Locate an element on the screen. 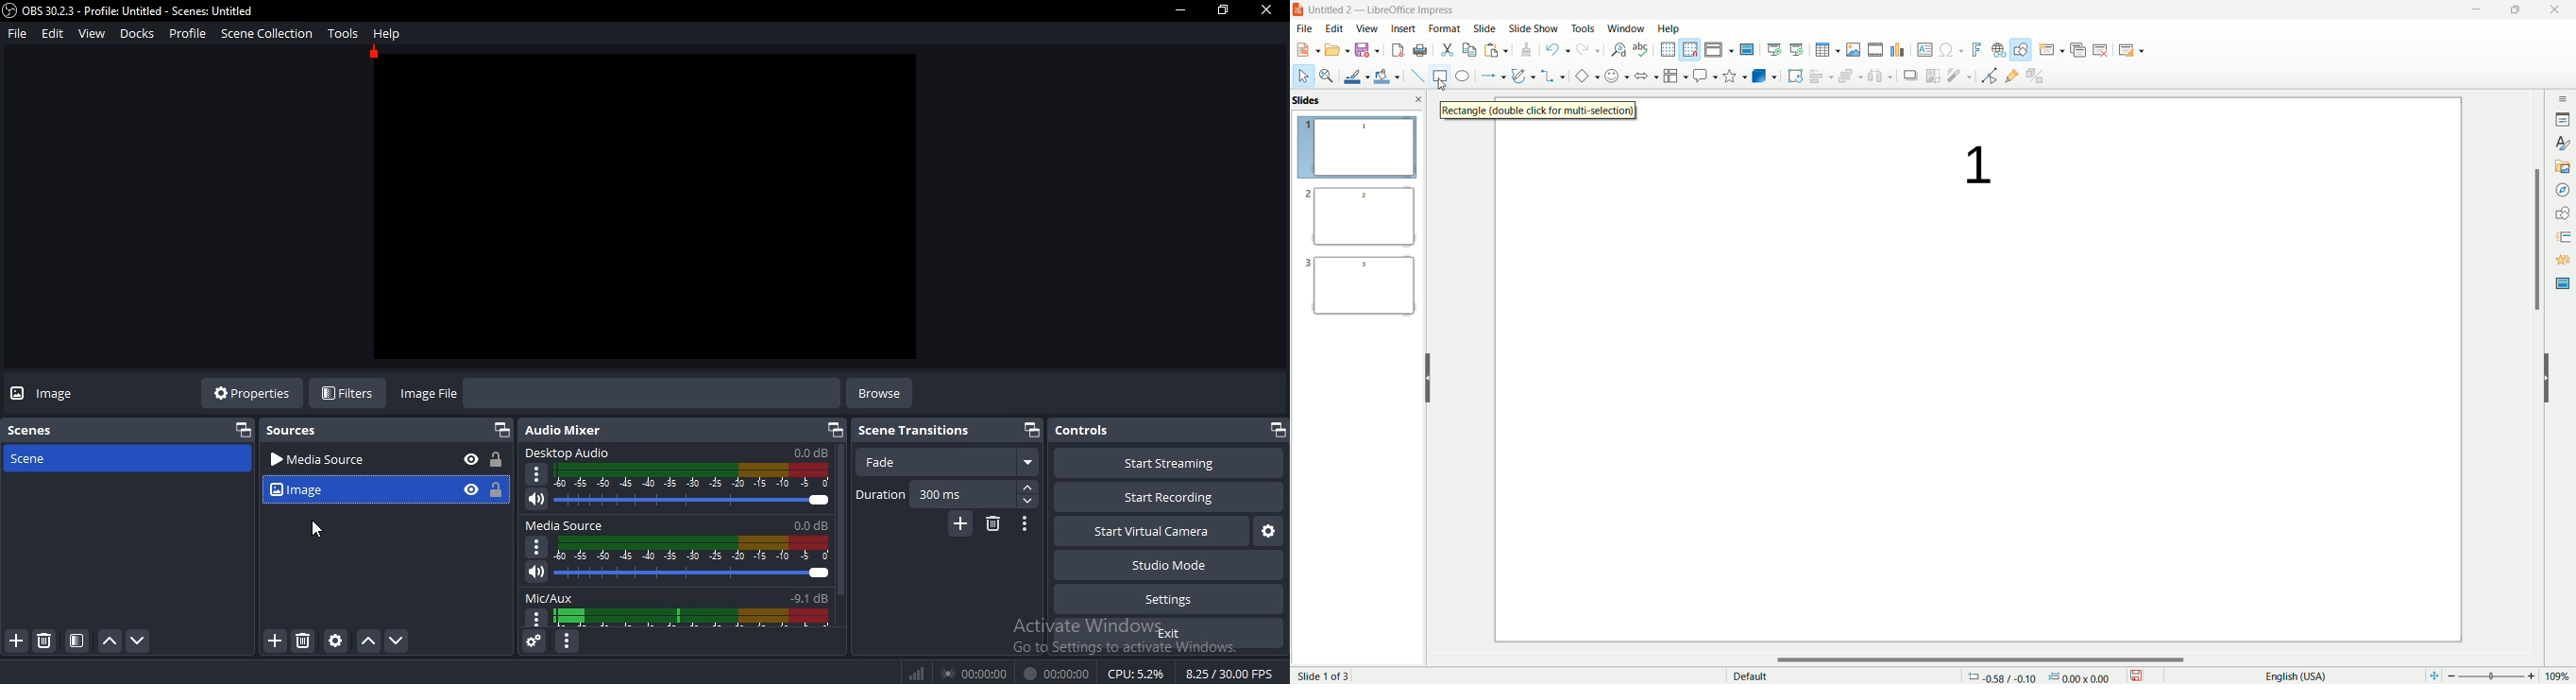 The width and height of the screenshot is (2576, 700). insert table is located at coordinates (1827, 50).